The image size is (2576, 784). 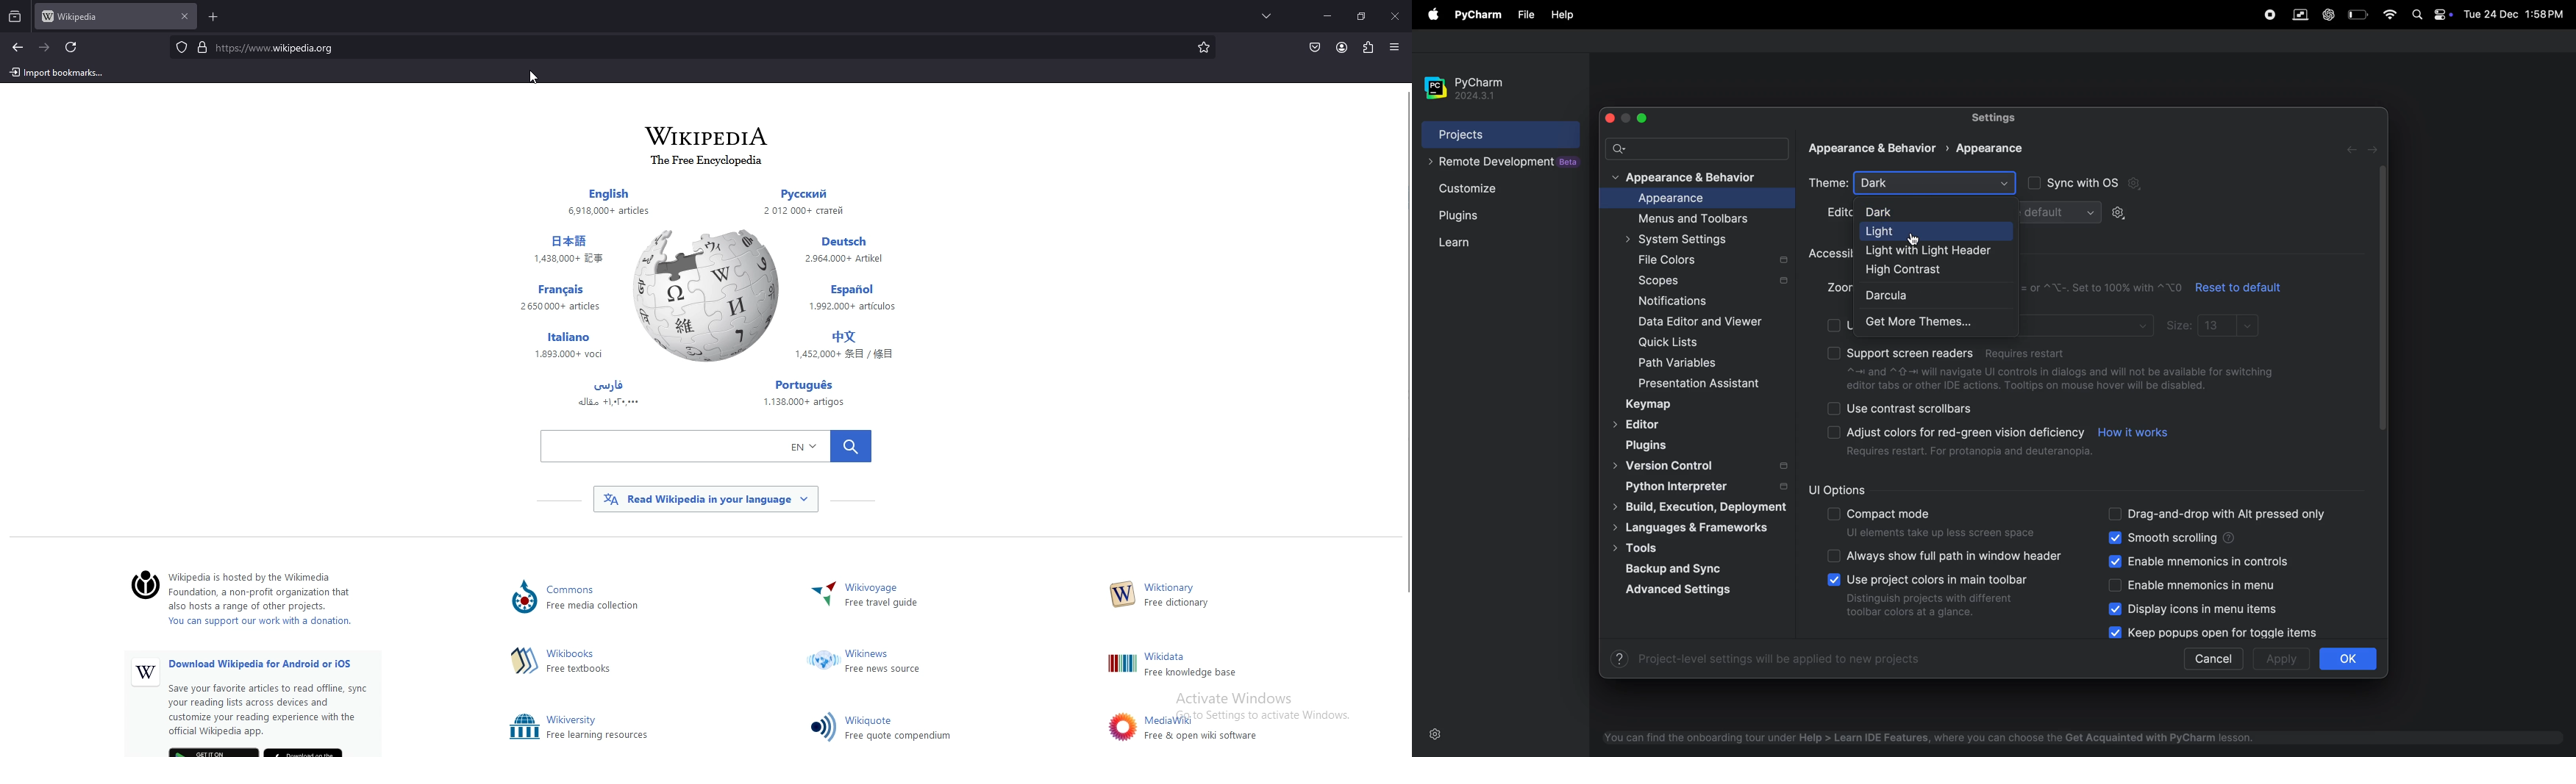 What do you see at coordinates (1715, 283) in the screenshot?
I see `scopes` at bounding box center [1715, 283].